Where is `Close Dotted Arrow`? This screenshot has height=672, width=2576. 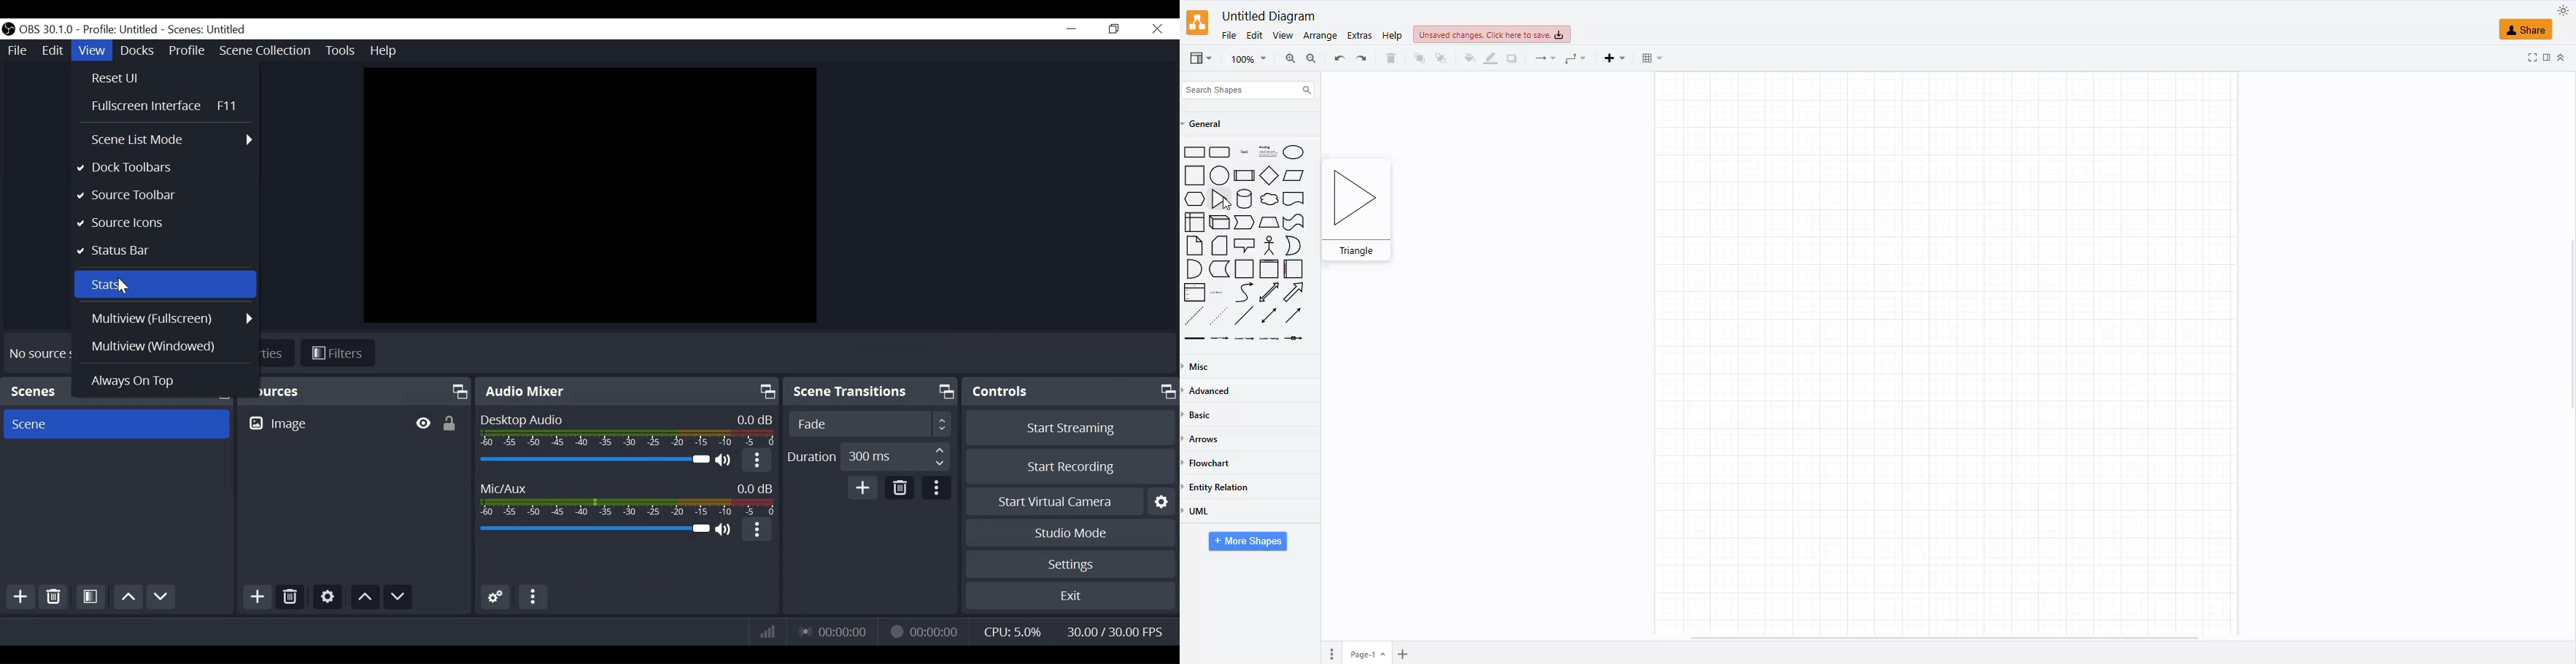 Close Dotted Arrow is located at coordinates (1194, 315).